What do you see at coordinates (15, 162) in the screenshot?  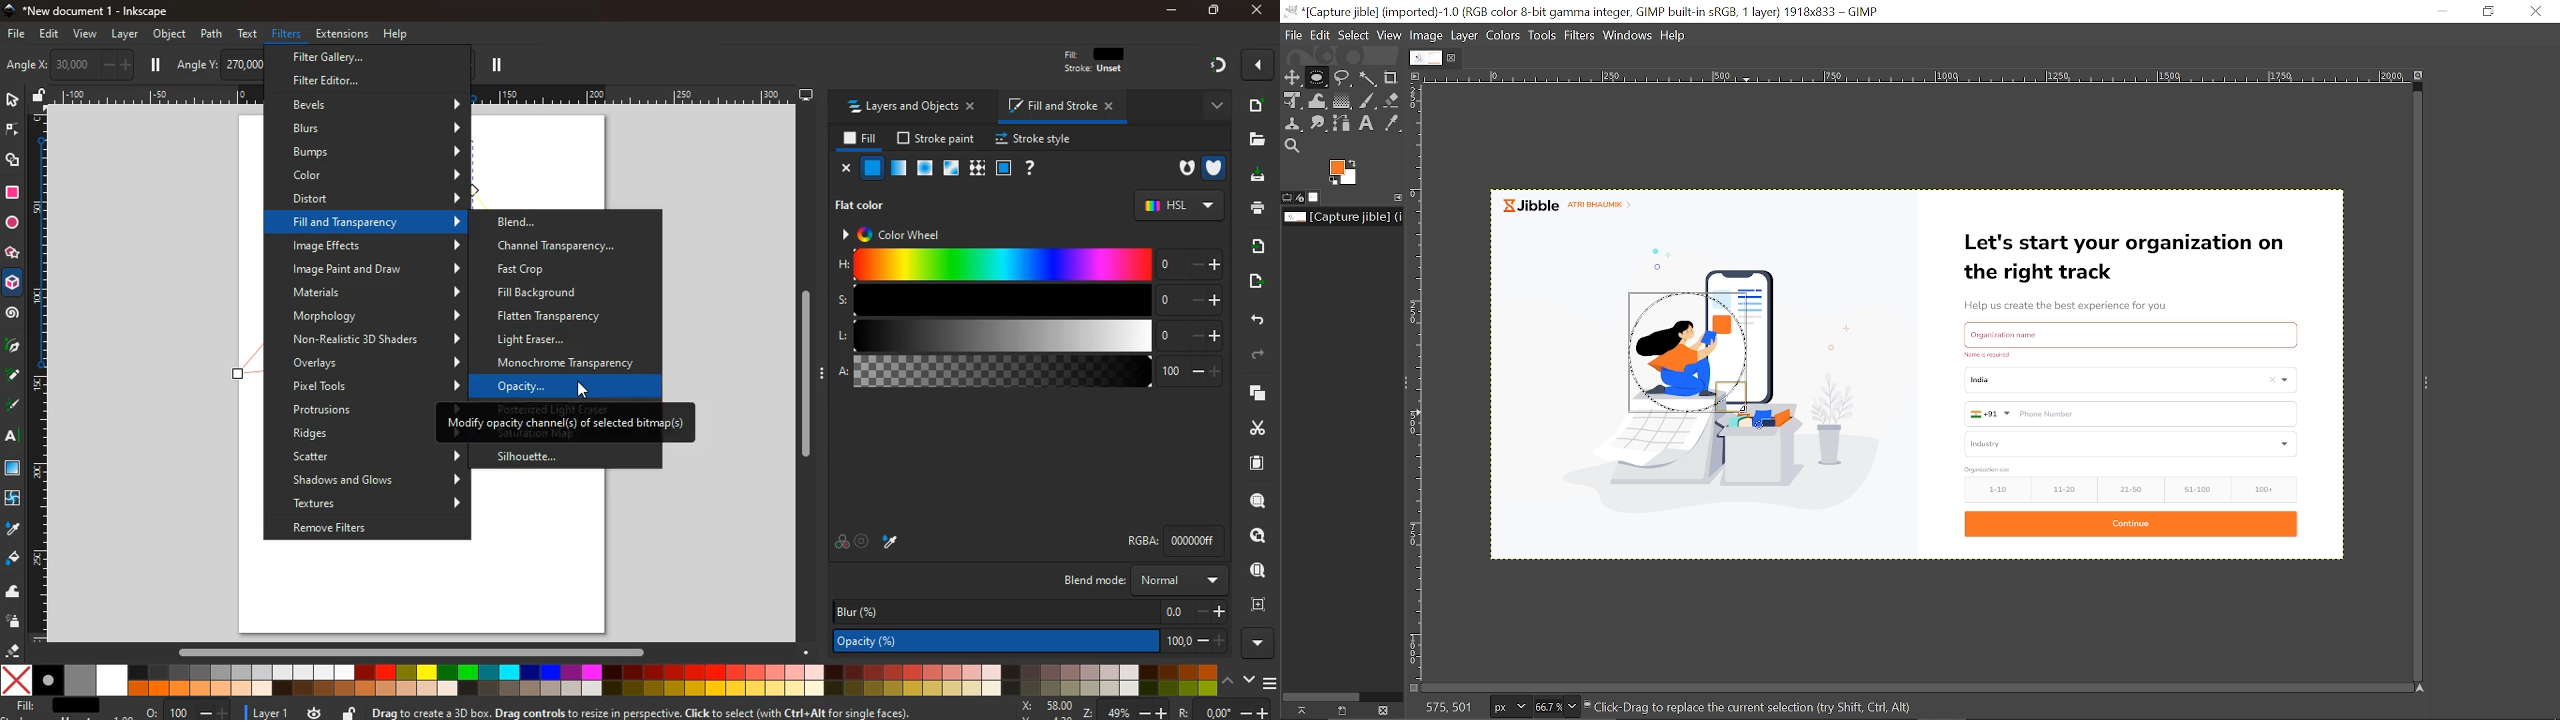 I see `shapes` at bounding box center [15, 162].